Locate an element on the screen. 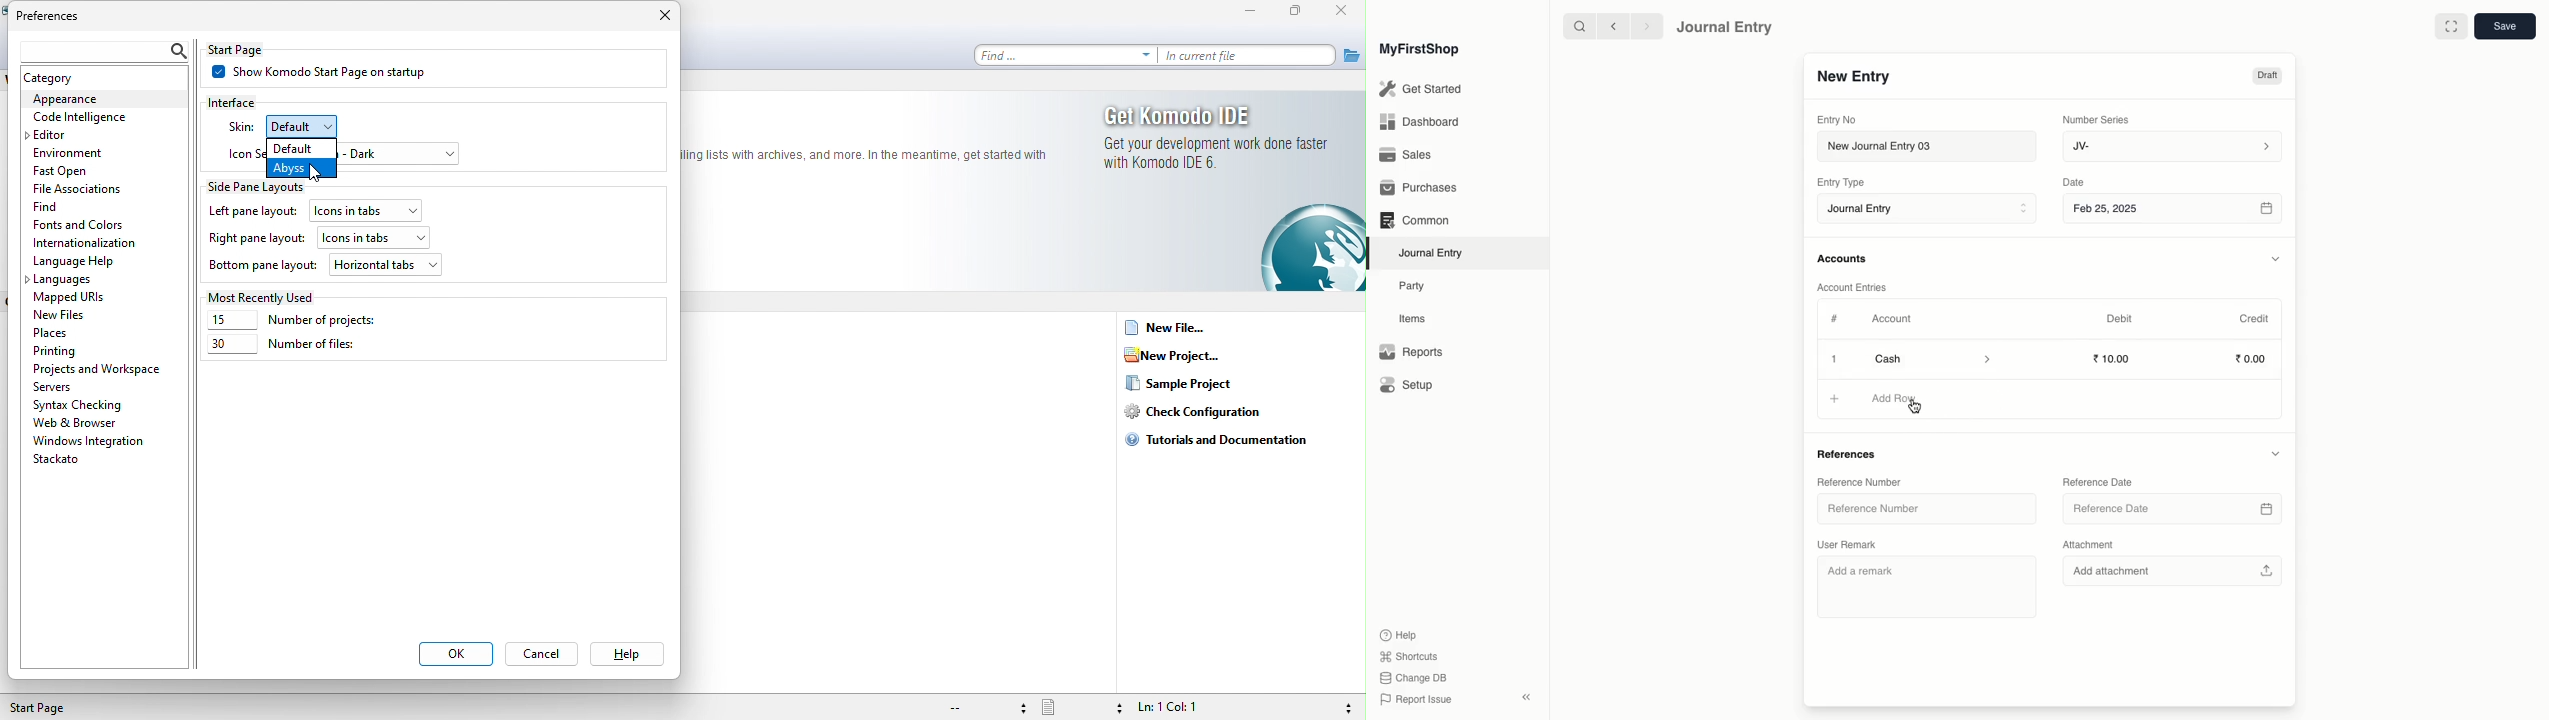 This screenshot has height=728, width=2576. Journal Entry is located at coordinates (1725, 26).